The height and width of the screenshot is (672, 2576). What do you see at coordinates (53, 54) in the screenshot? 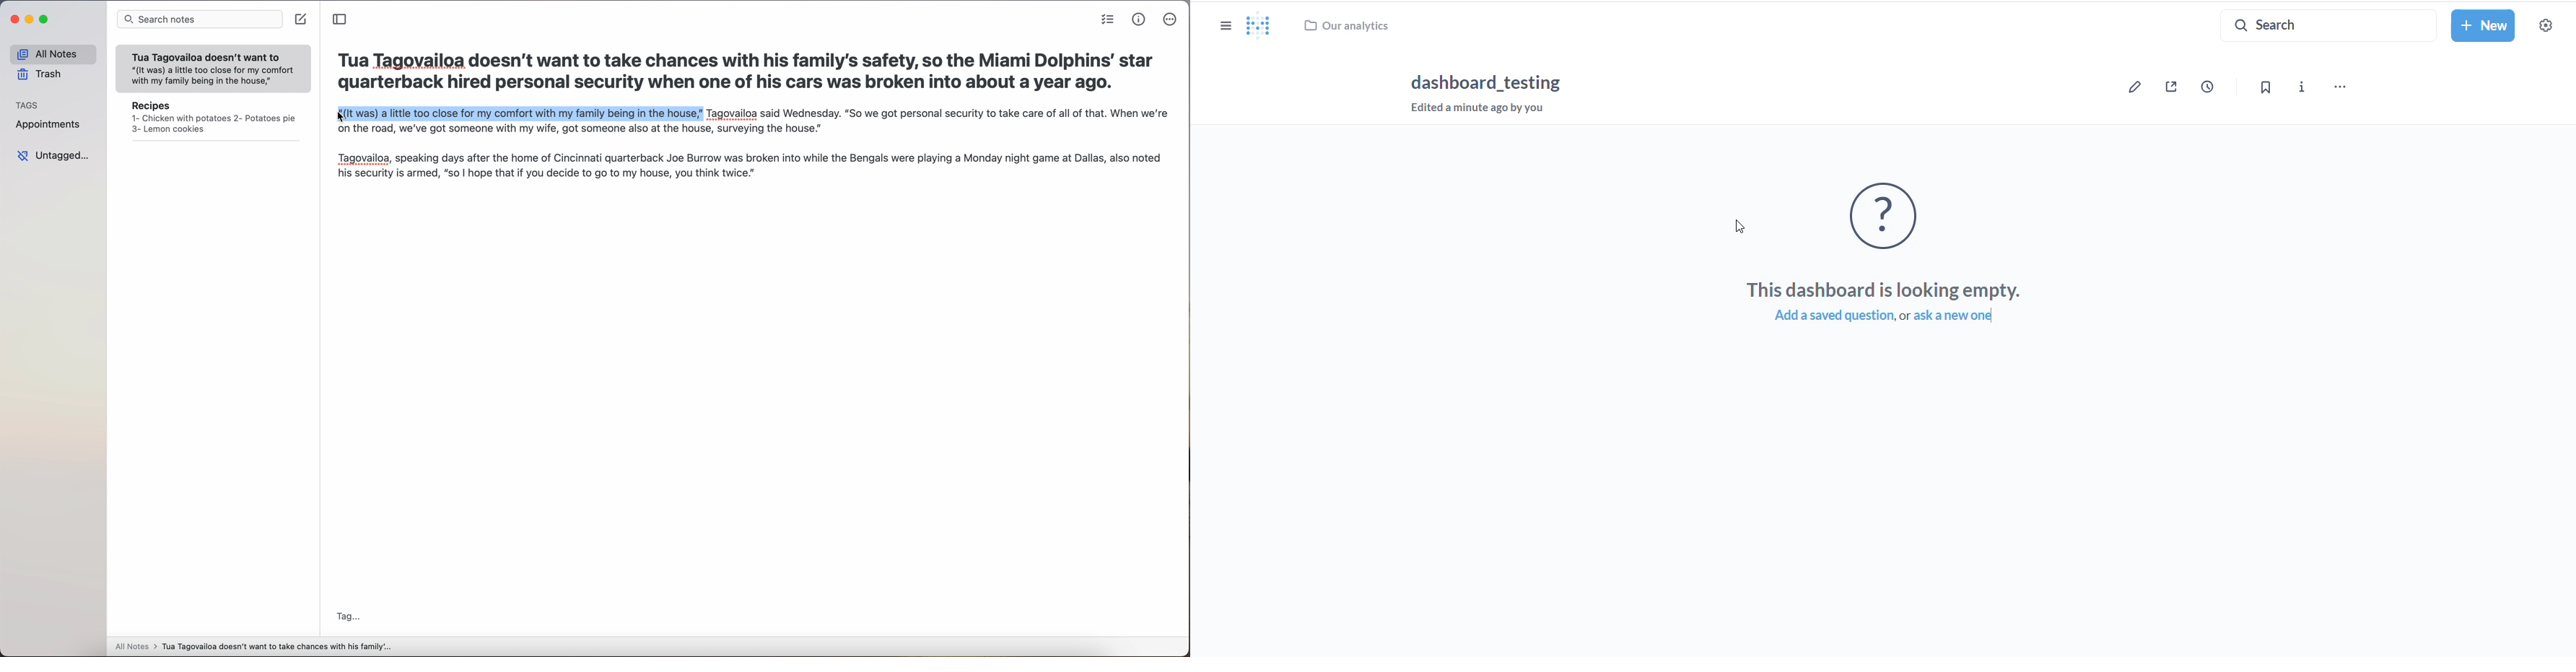
I see `all notes` at bounding box center [53, 54].